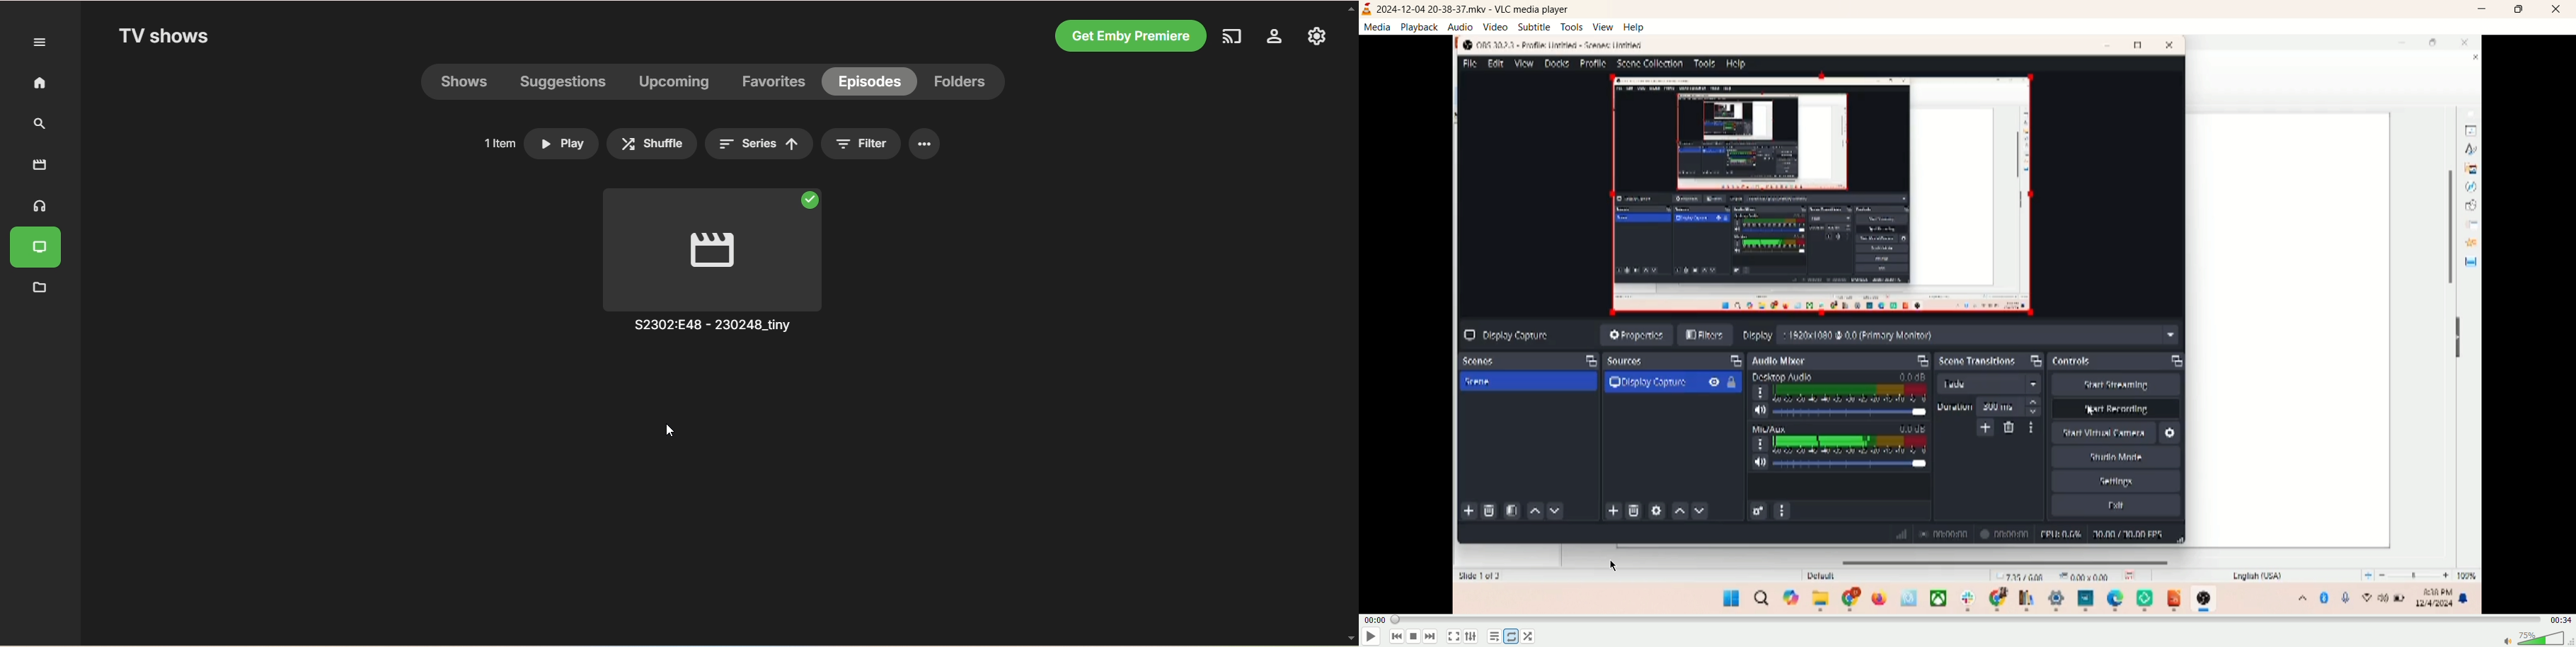  I want to click on elapsed time, so click(1375, 620).